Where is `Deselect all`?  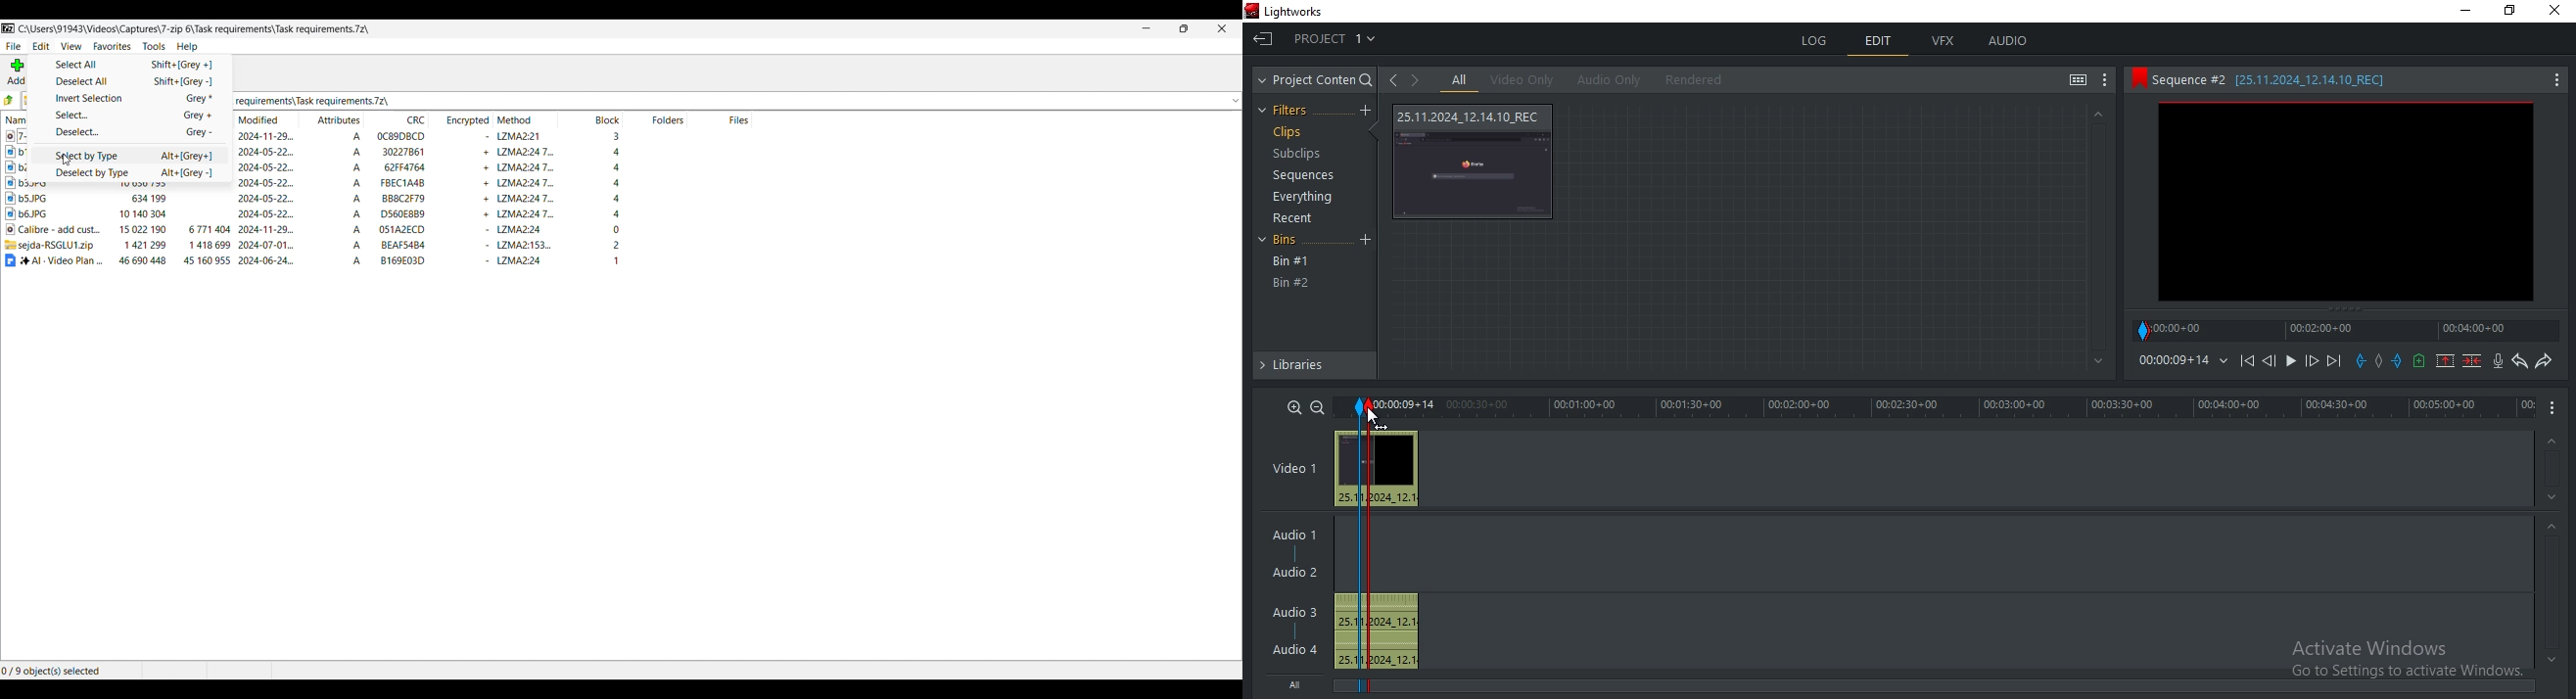 Deselect all is located at coordinates (129, 81).